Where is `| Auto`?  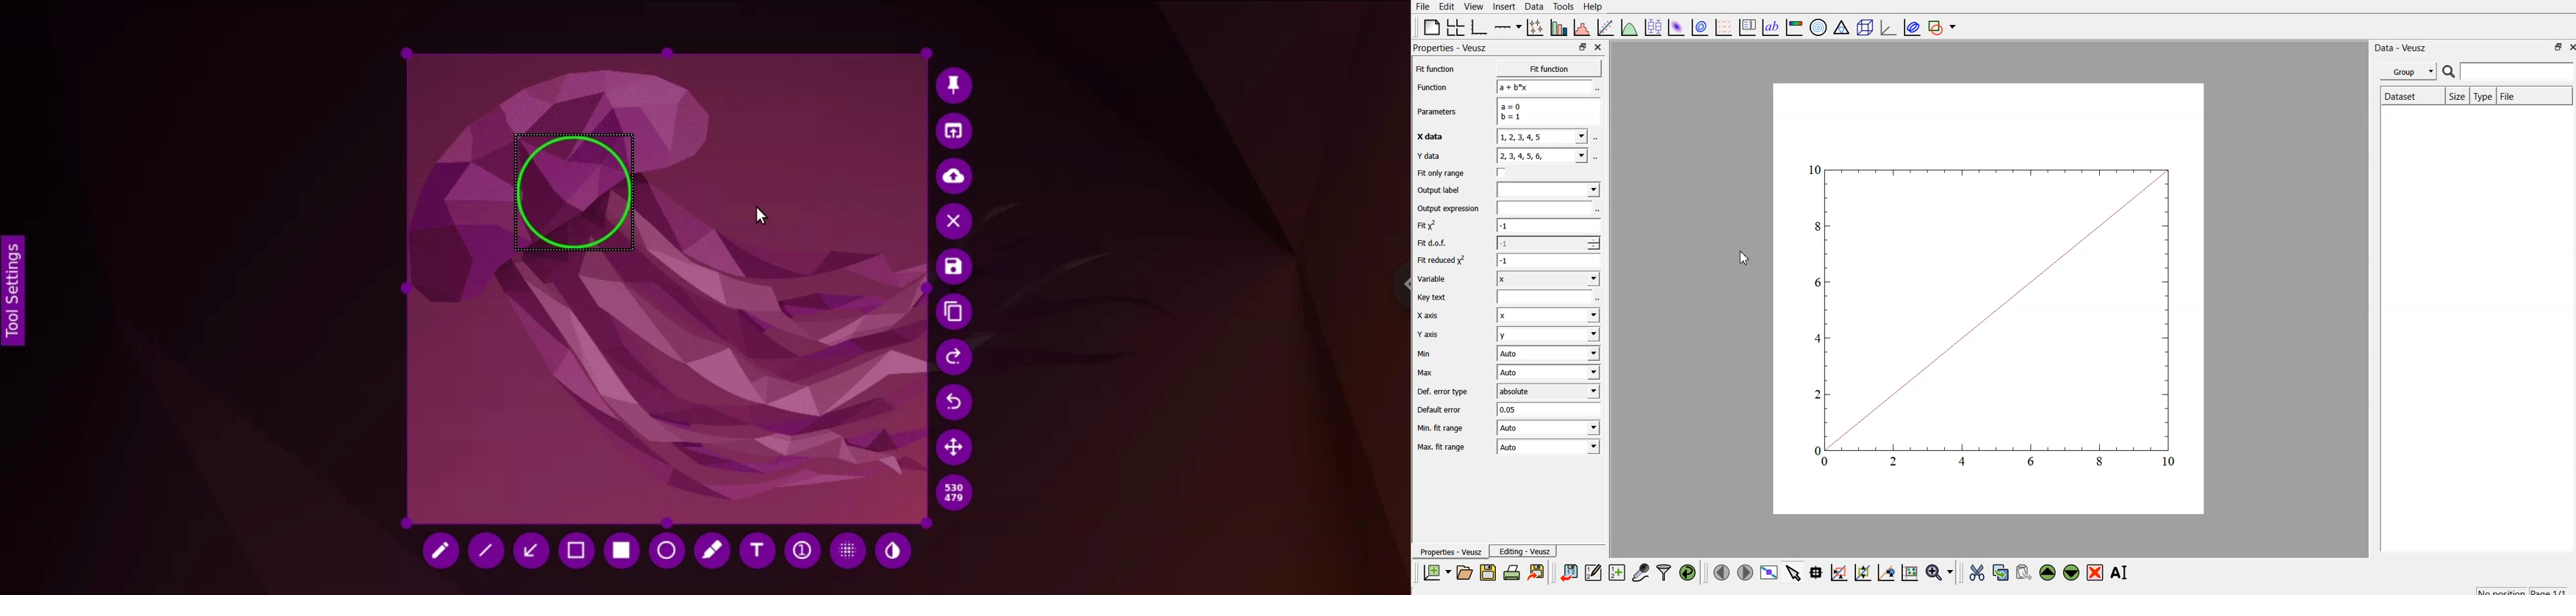
| Auto is located at coordinates (1548, 428).